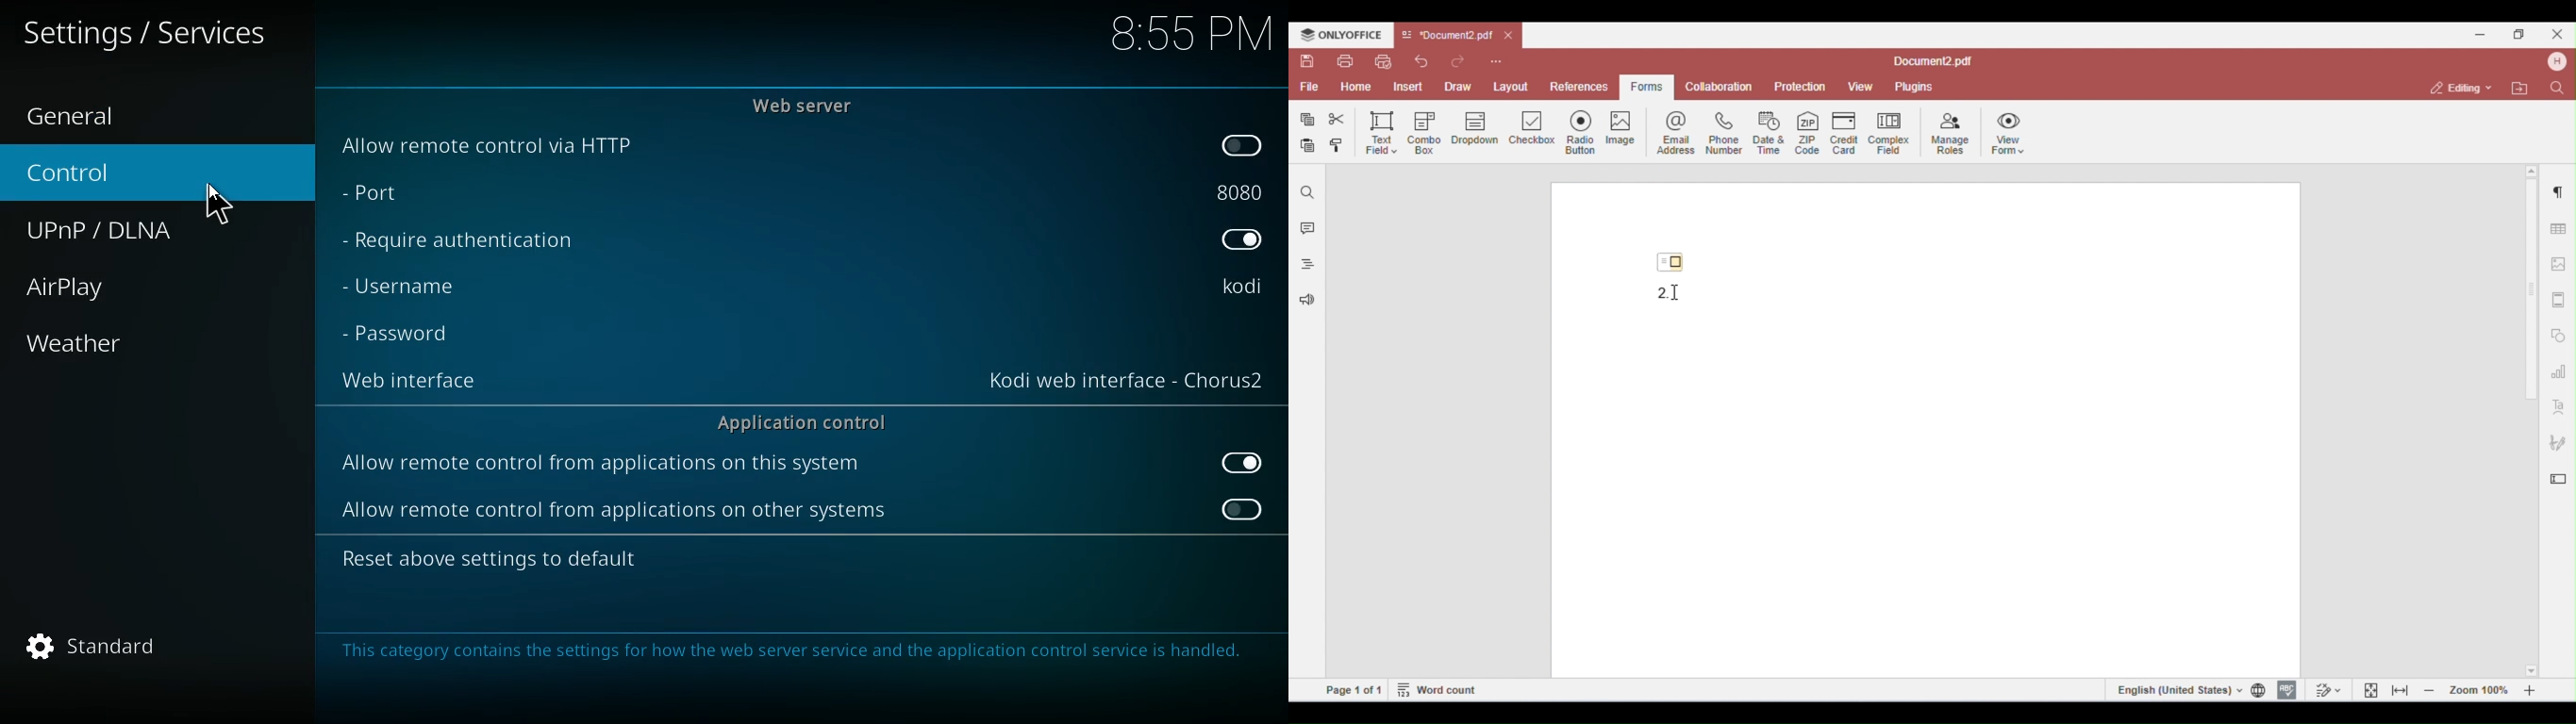 This screenshot has width=2576, height=728. What do you see at coordinates (499, 144) in the screenshot?
I see `allow remote control via http` at bounding box center [499, 144].